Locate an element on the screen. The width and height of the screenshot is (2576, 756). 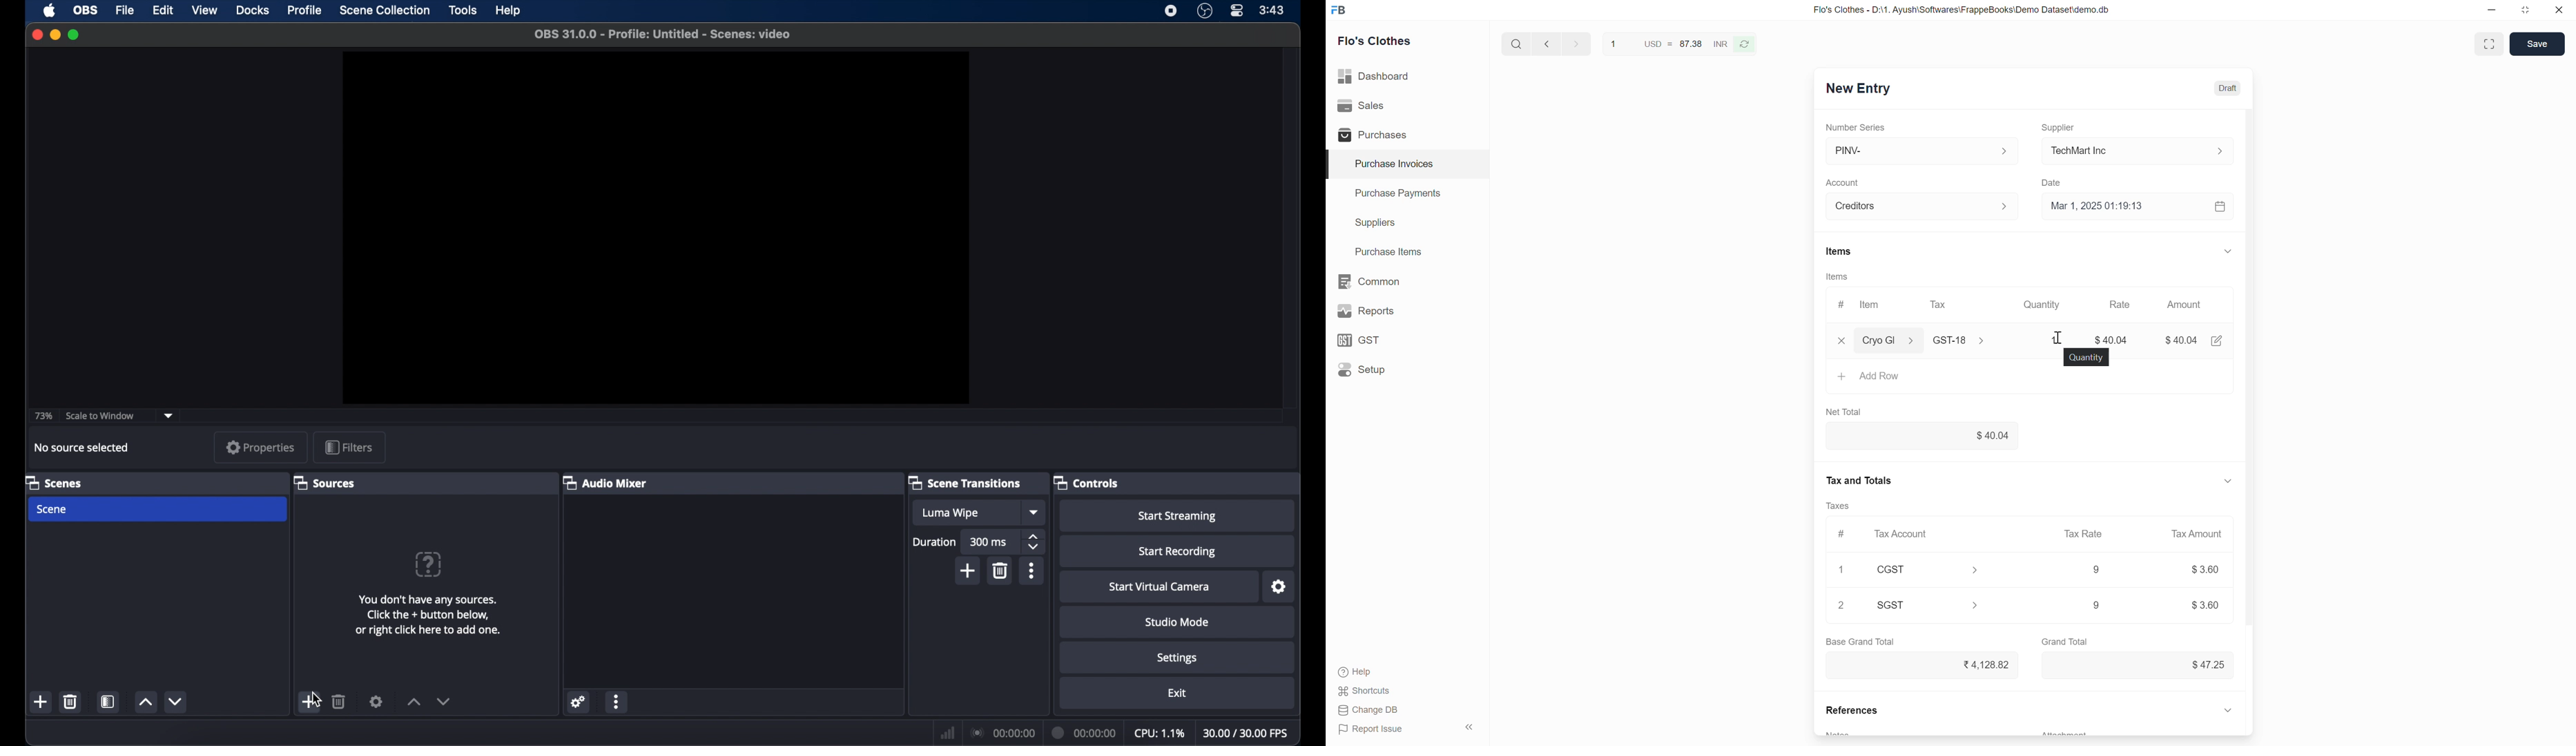
References is located at coordinates (1849, 713).